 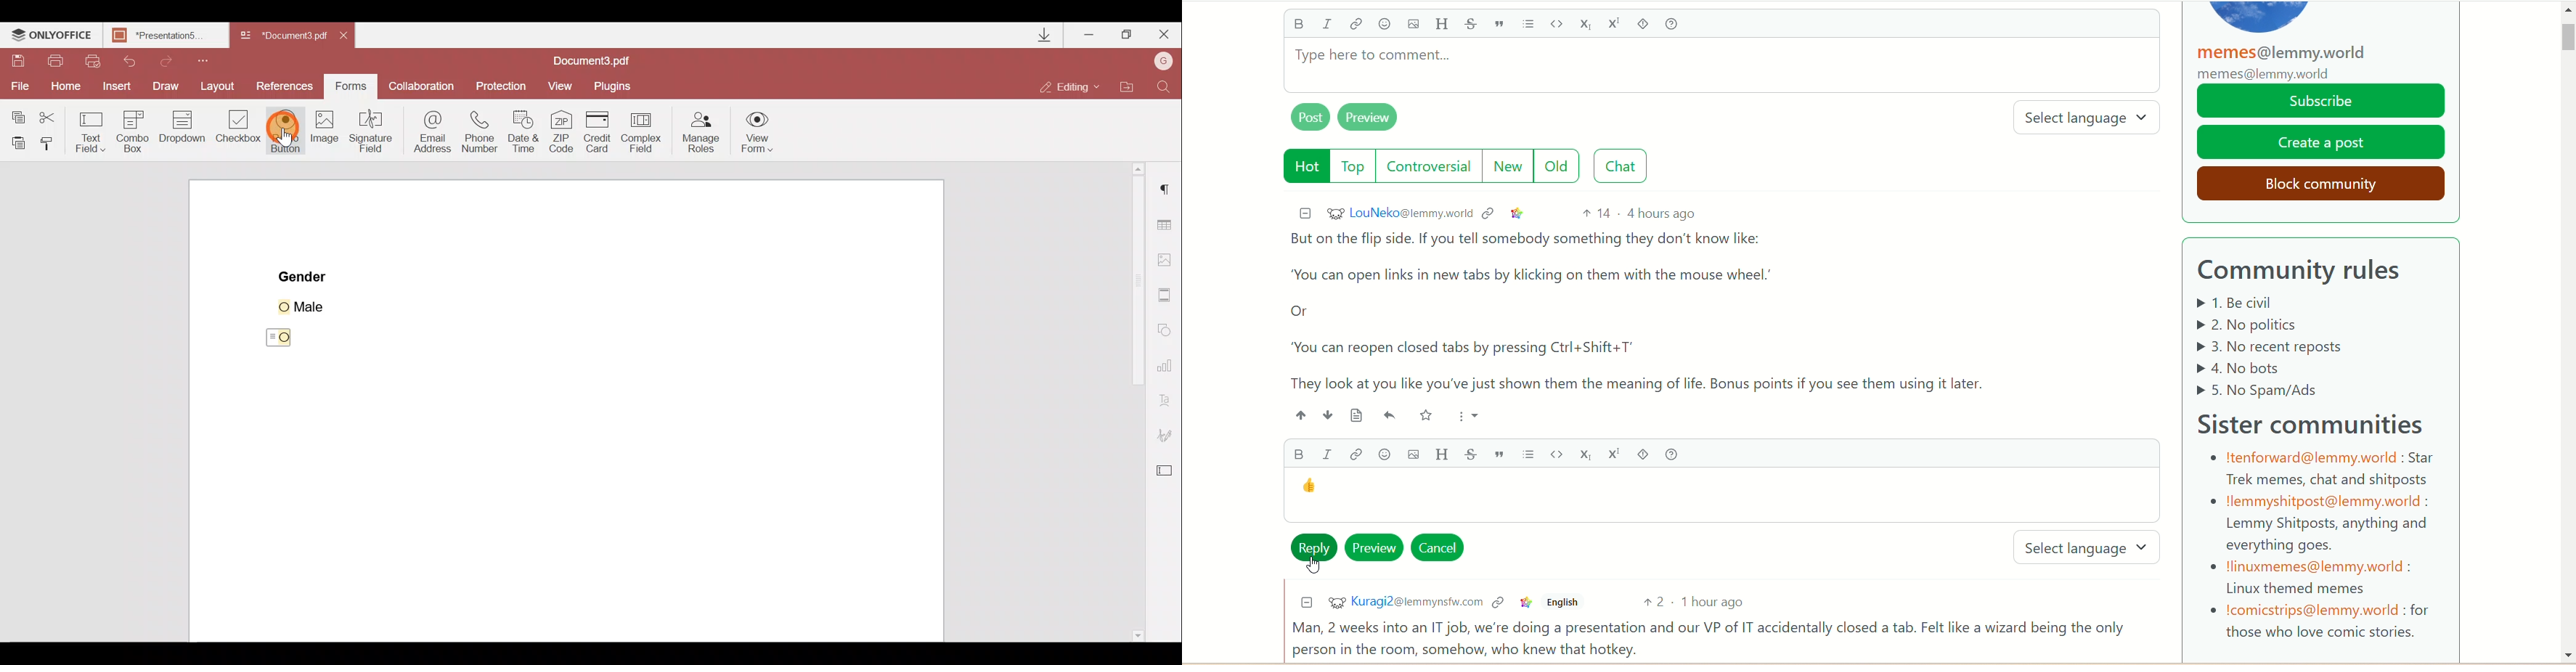 What do you see at coordinates (1312, 566) in the screenshot?
I see `cursor` at bounding box center [1312, 566].